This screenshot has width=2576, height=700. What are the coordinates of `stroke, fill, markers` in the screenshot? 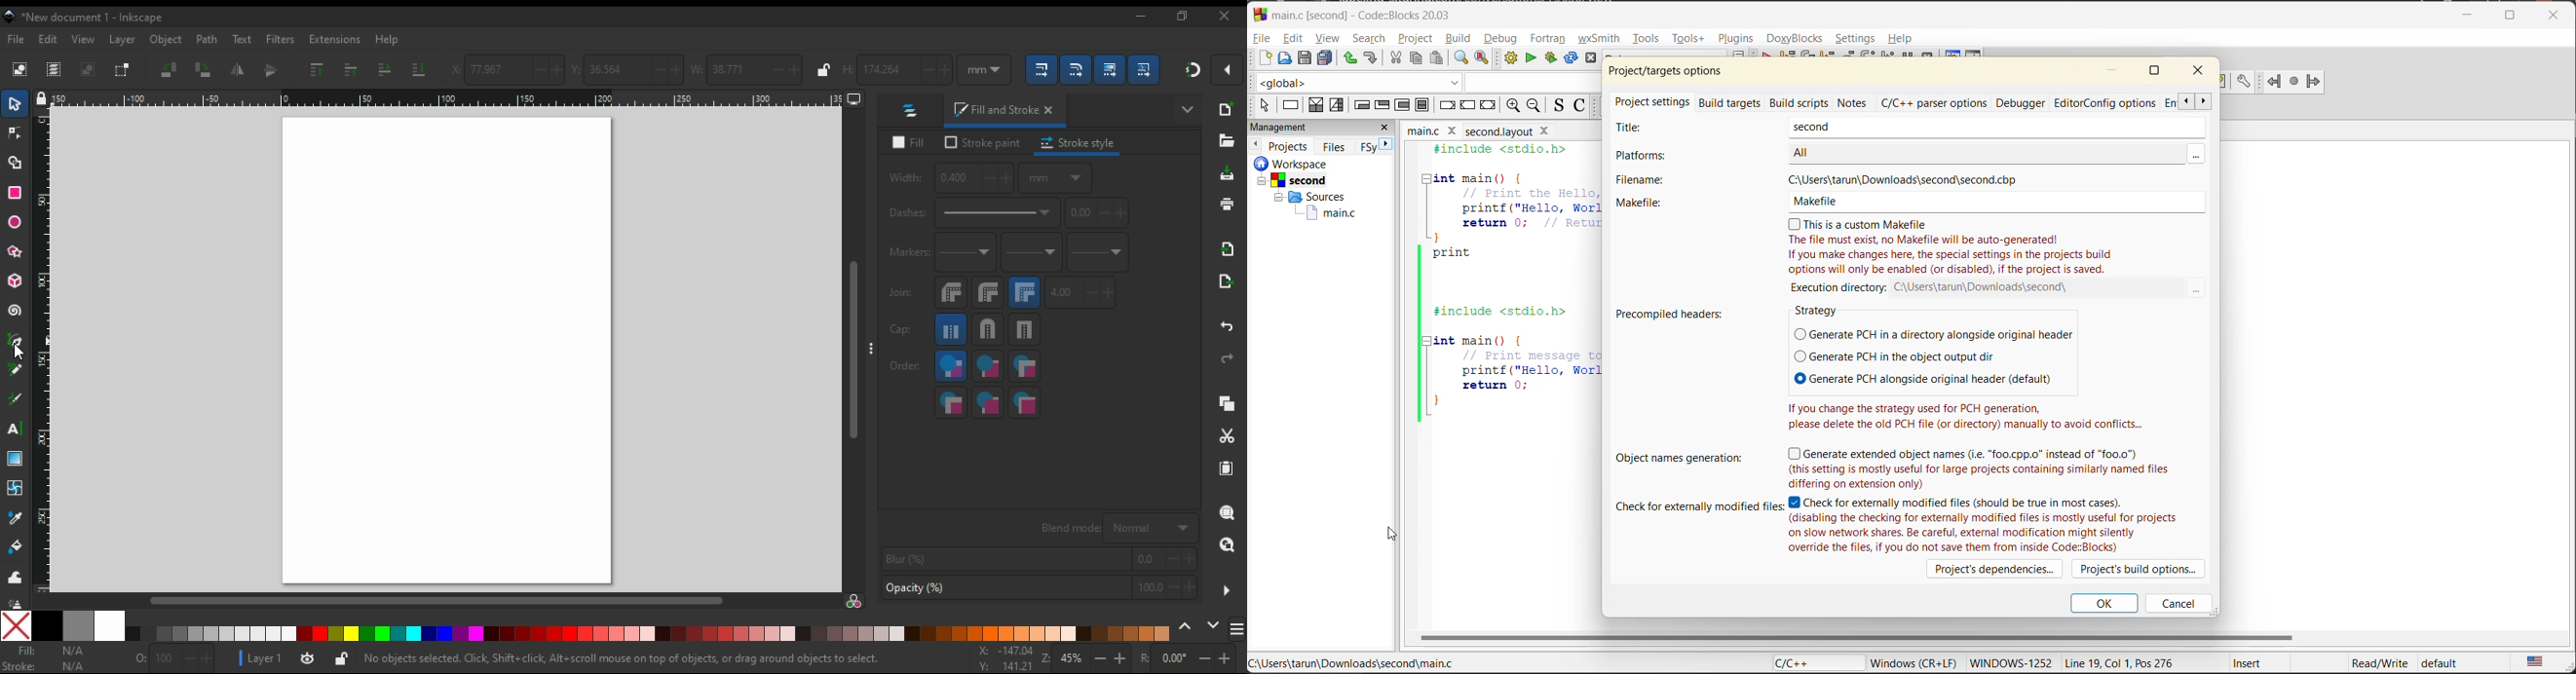 It's located at (985, 366).